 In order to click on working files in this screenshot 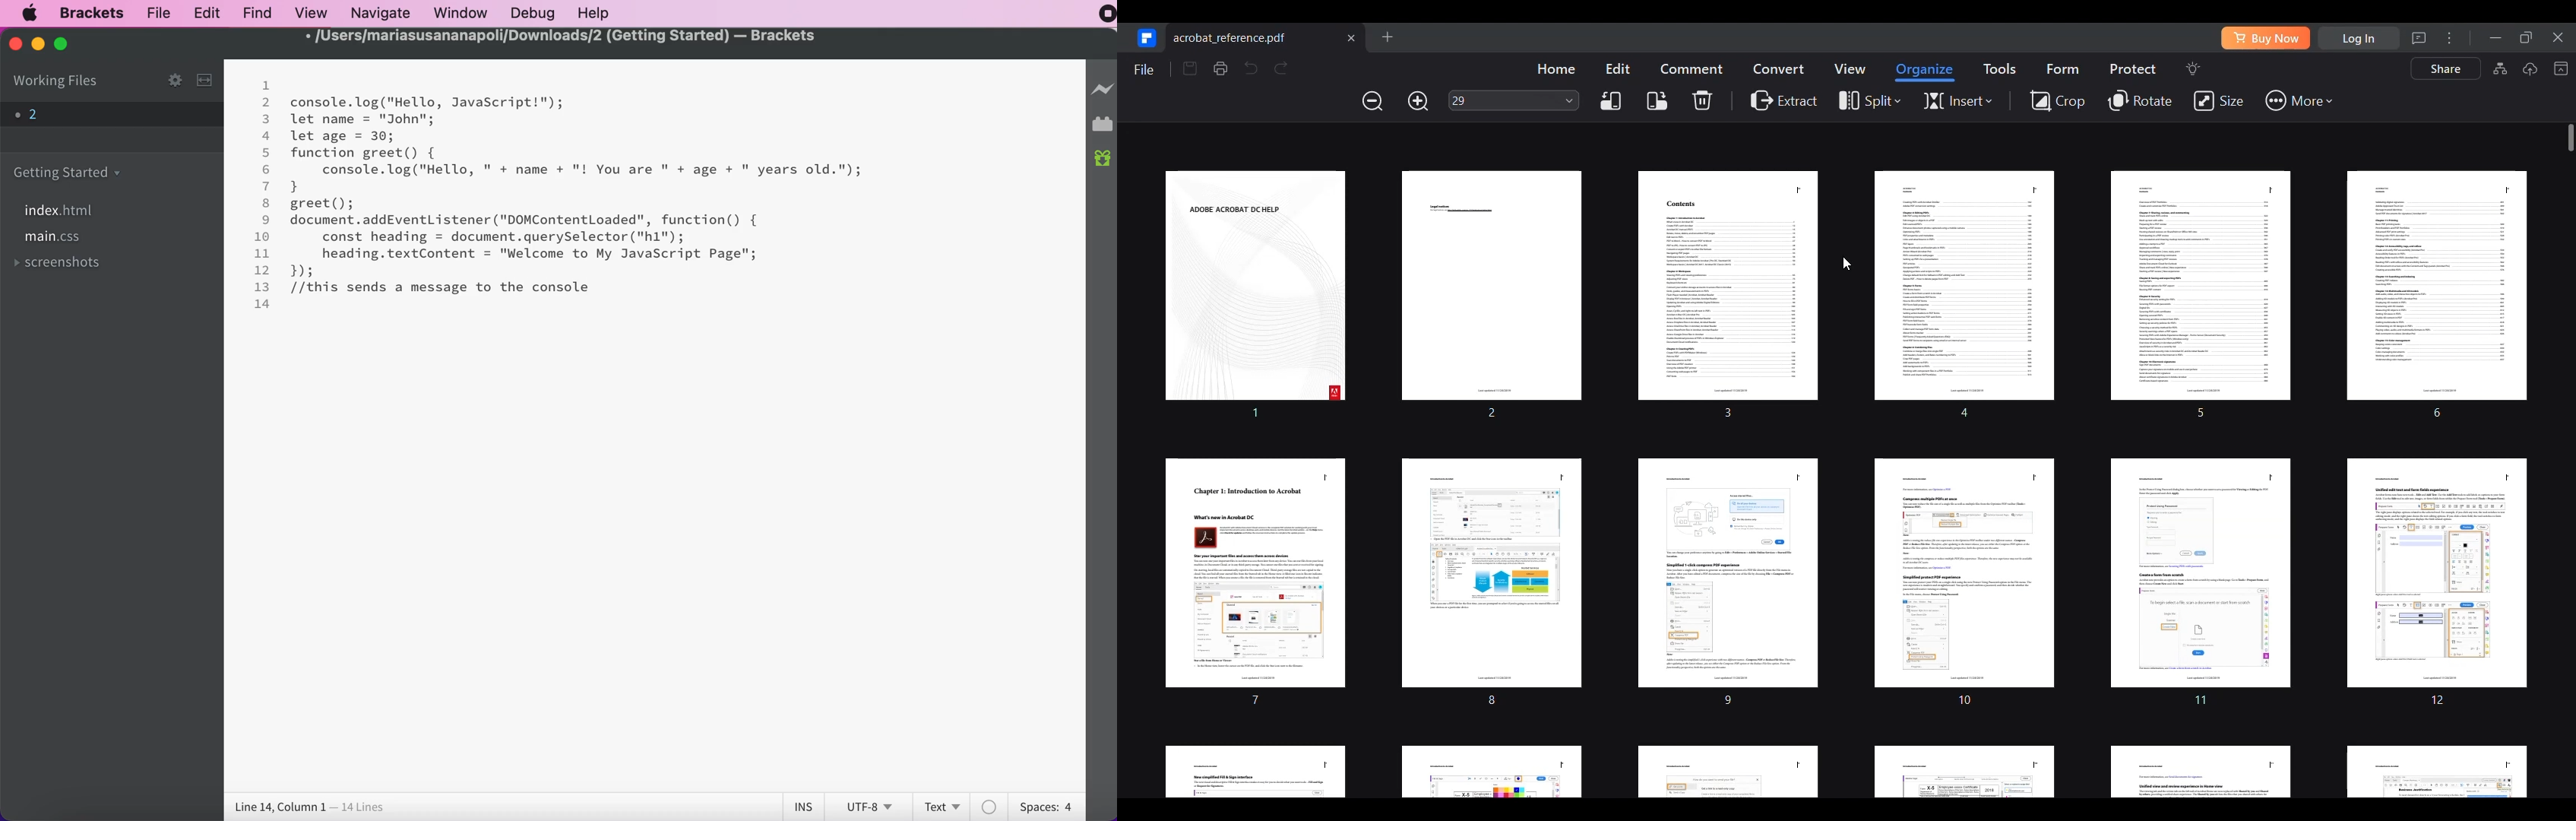, I will do `click(67, 82)`.